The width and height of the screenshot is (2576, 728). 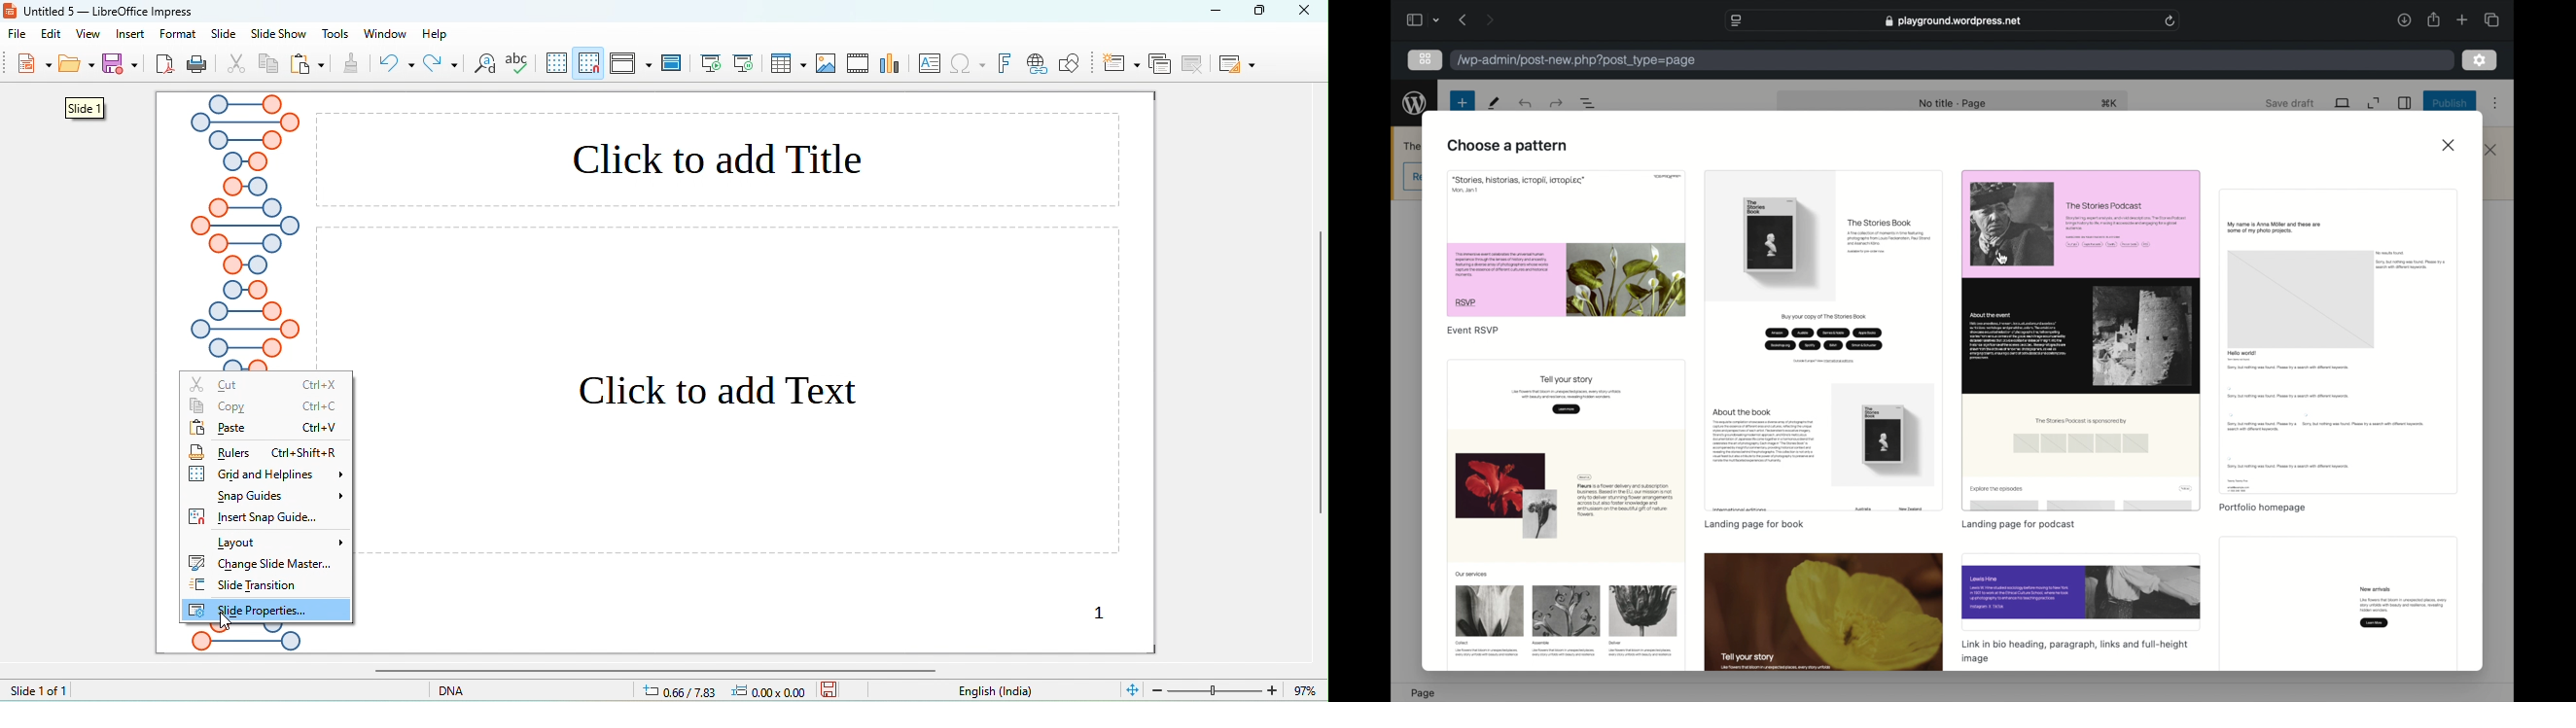 What do you see at coordinates (224, 34) in the screenshot?
I see `slide` at bounding box center [224, 34].